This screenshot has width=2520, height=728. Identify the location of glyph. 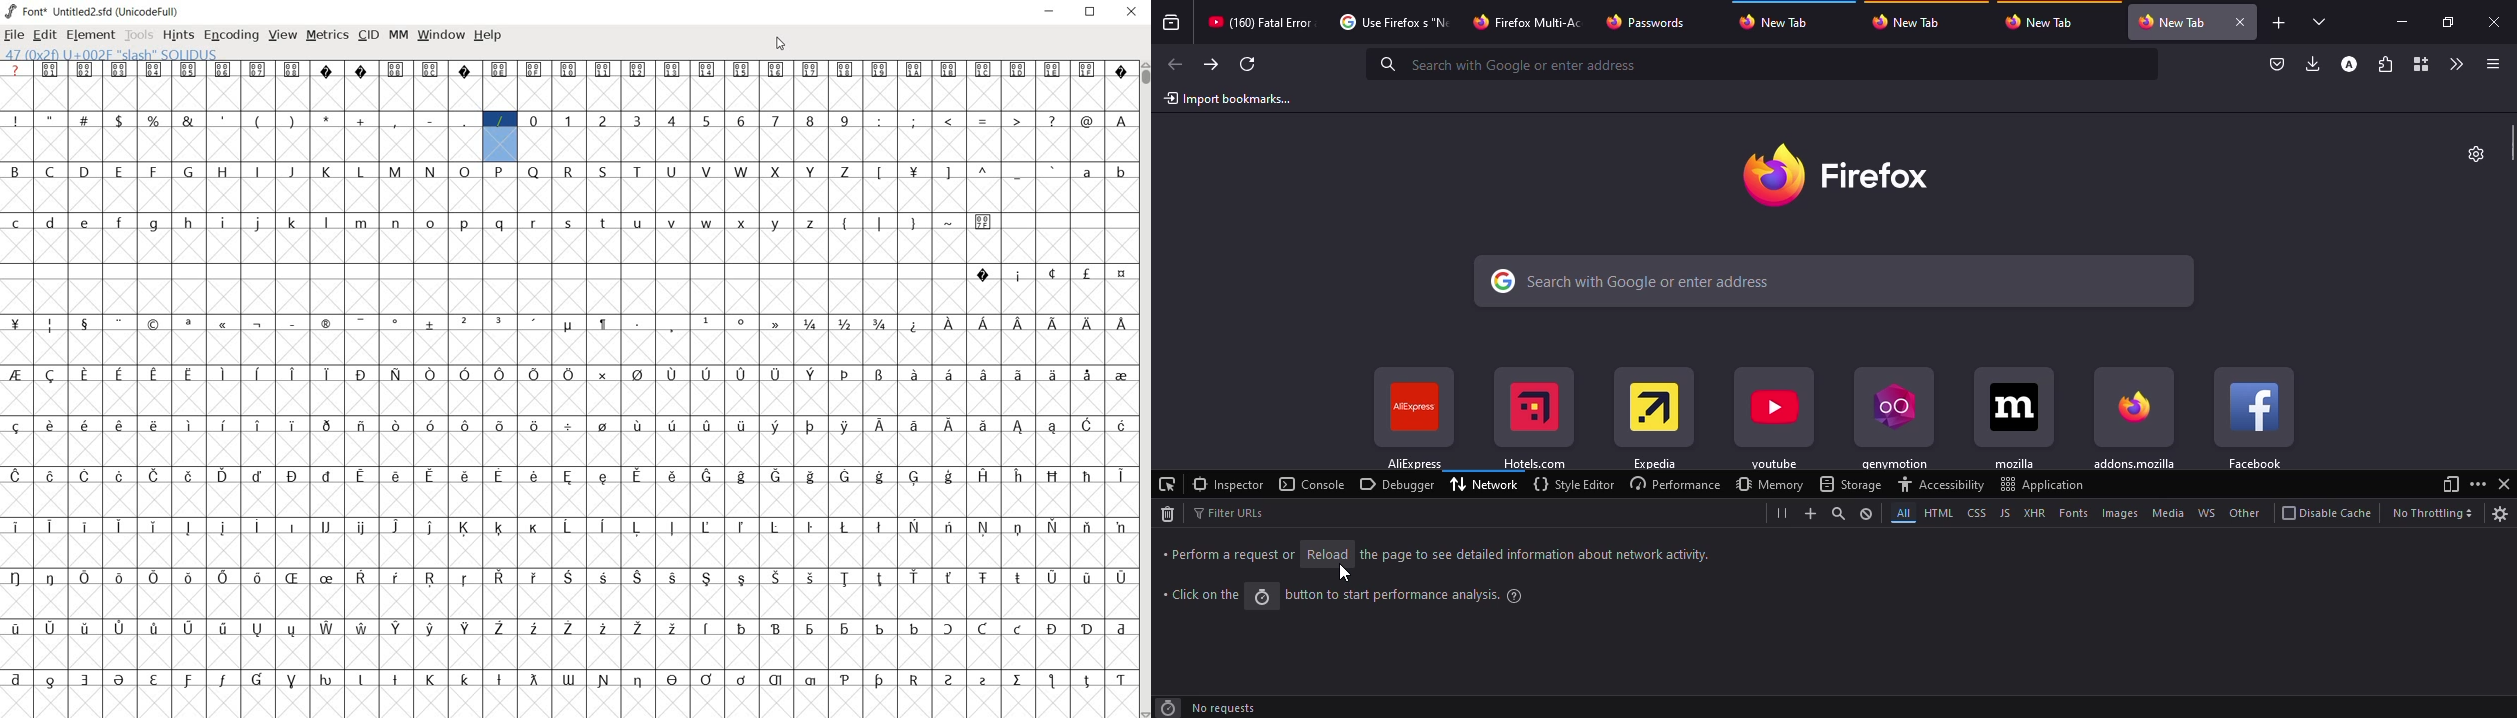
(50, 69).